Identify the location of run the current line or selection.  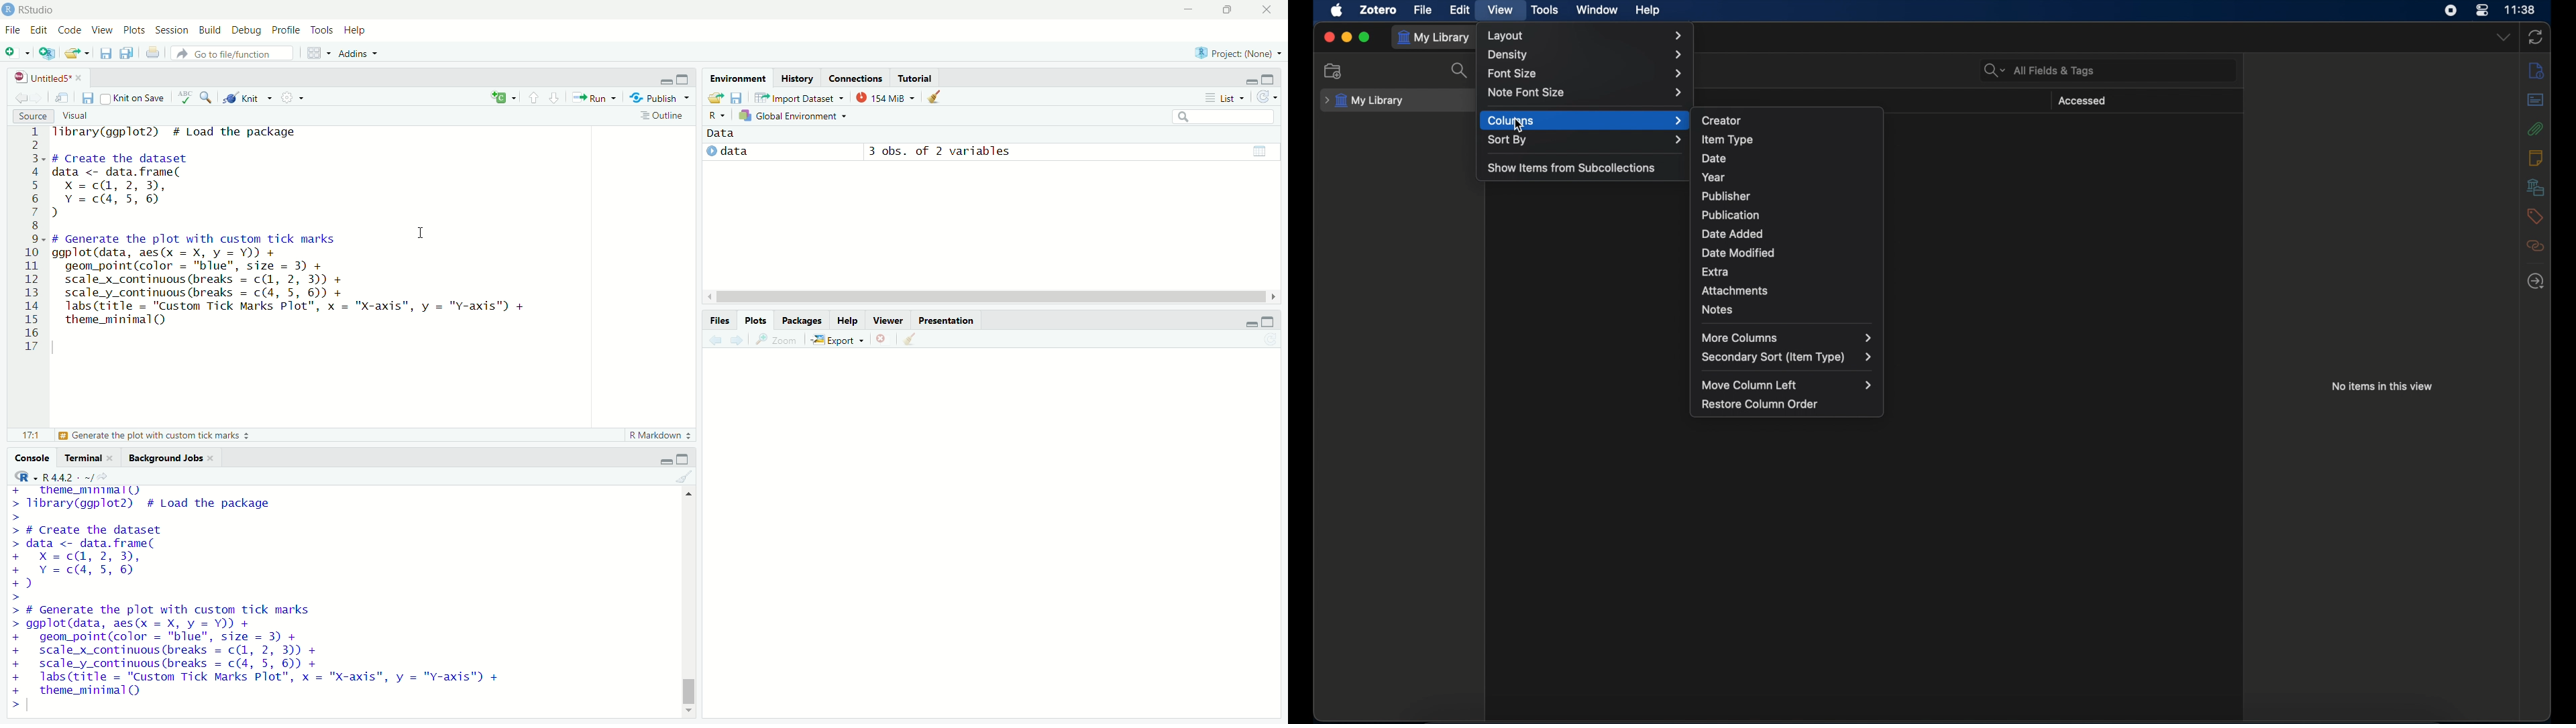
(598, 99).